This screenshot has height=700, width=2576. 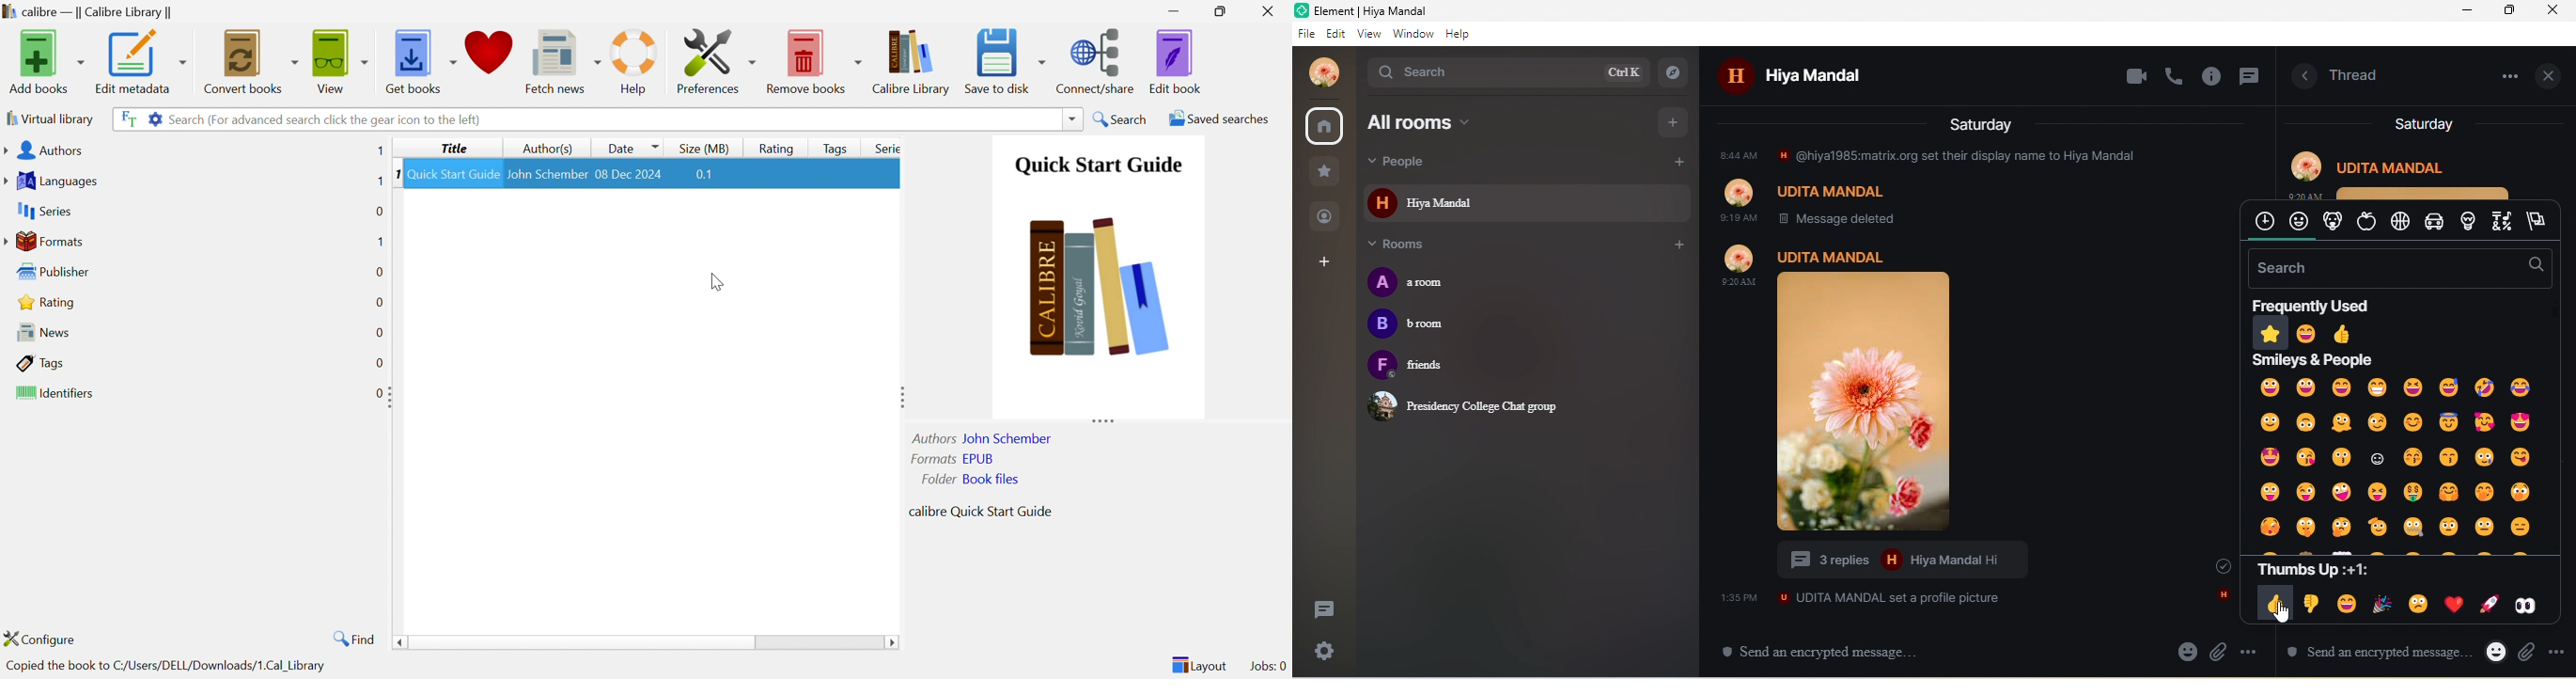 What do you see at coordinates (392, 174) in the screenshot?
I see `1` at bounding box center [392, 174].